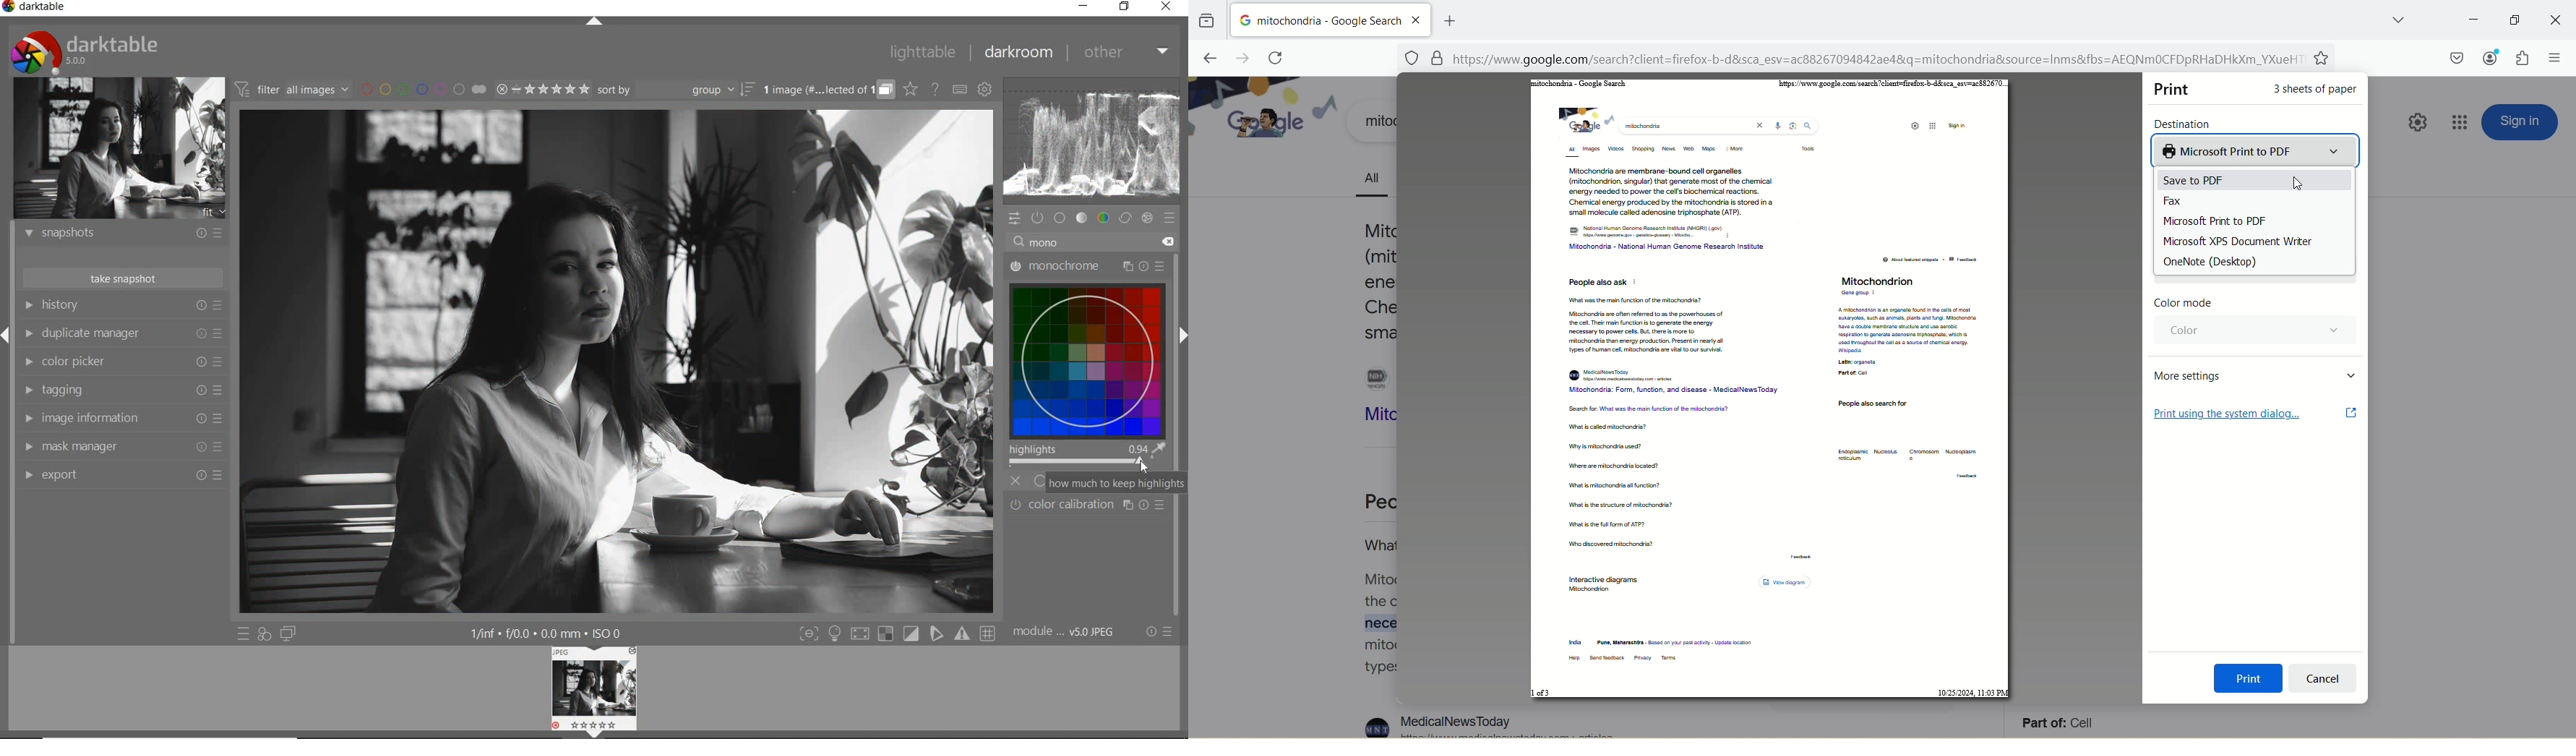 This screenshot has width=2576, height=756. I want to click on Toggle modes, so click(897, 634).